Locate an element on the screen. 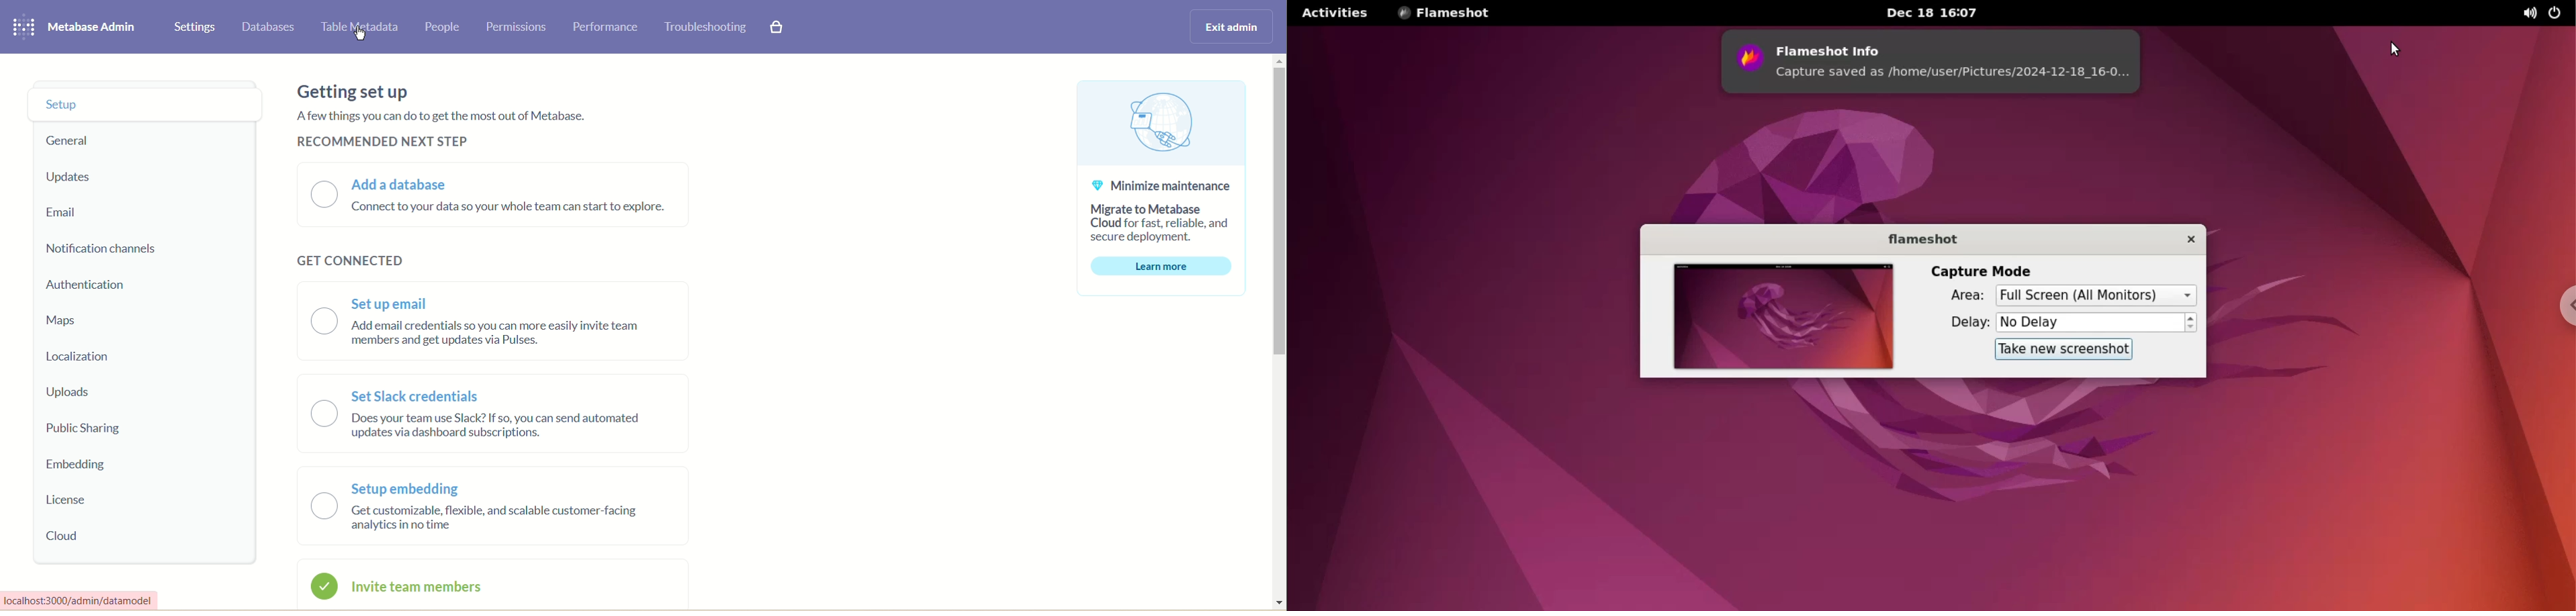 Image resolution: width=2576 pixels, height=616 pixels. Setup embedding Get customizable, flexible, and scalable customer-facinganalytics in no time  is located at coordinates (477, 505).